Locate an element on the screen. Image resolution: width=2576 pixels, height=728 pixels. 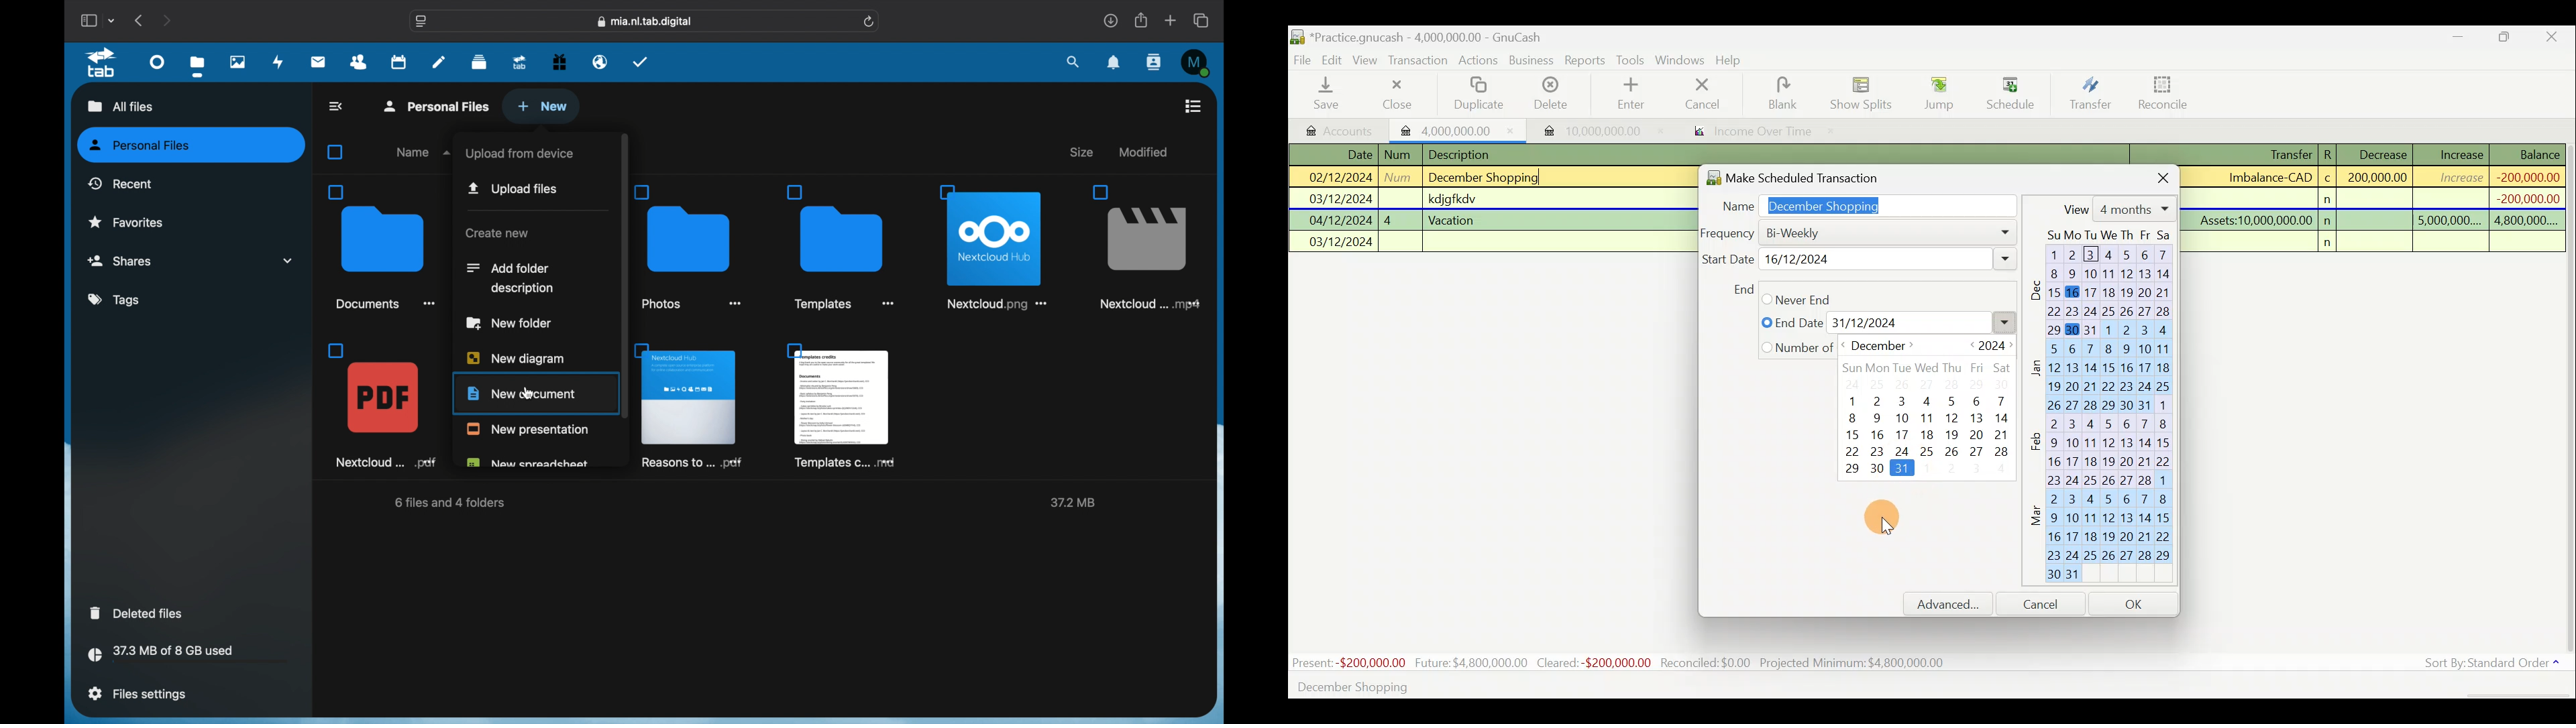
notifications is located at coordinates (1114, 63).